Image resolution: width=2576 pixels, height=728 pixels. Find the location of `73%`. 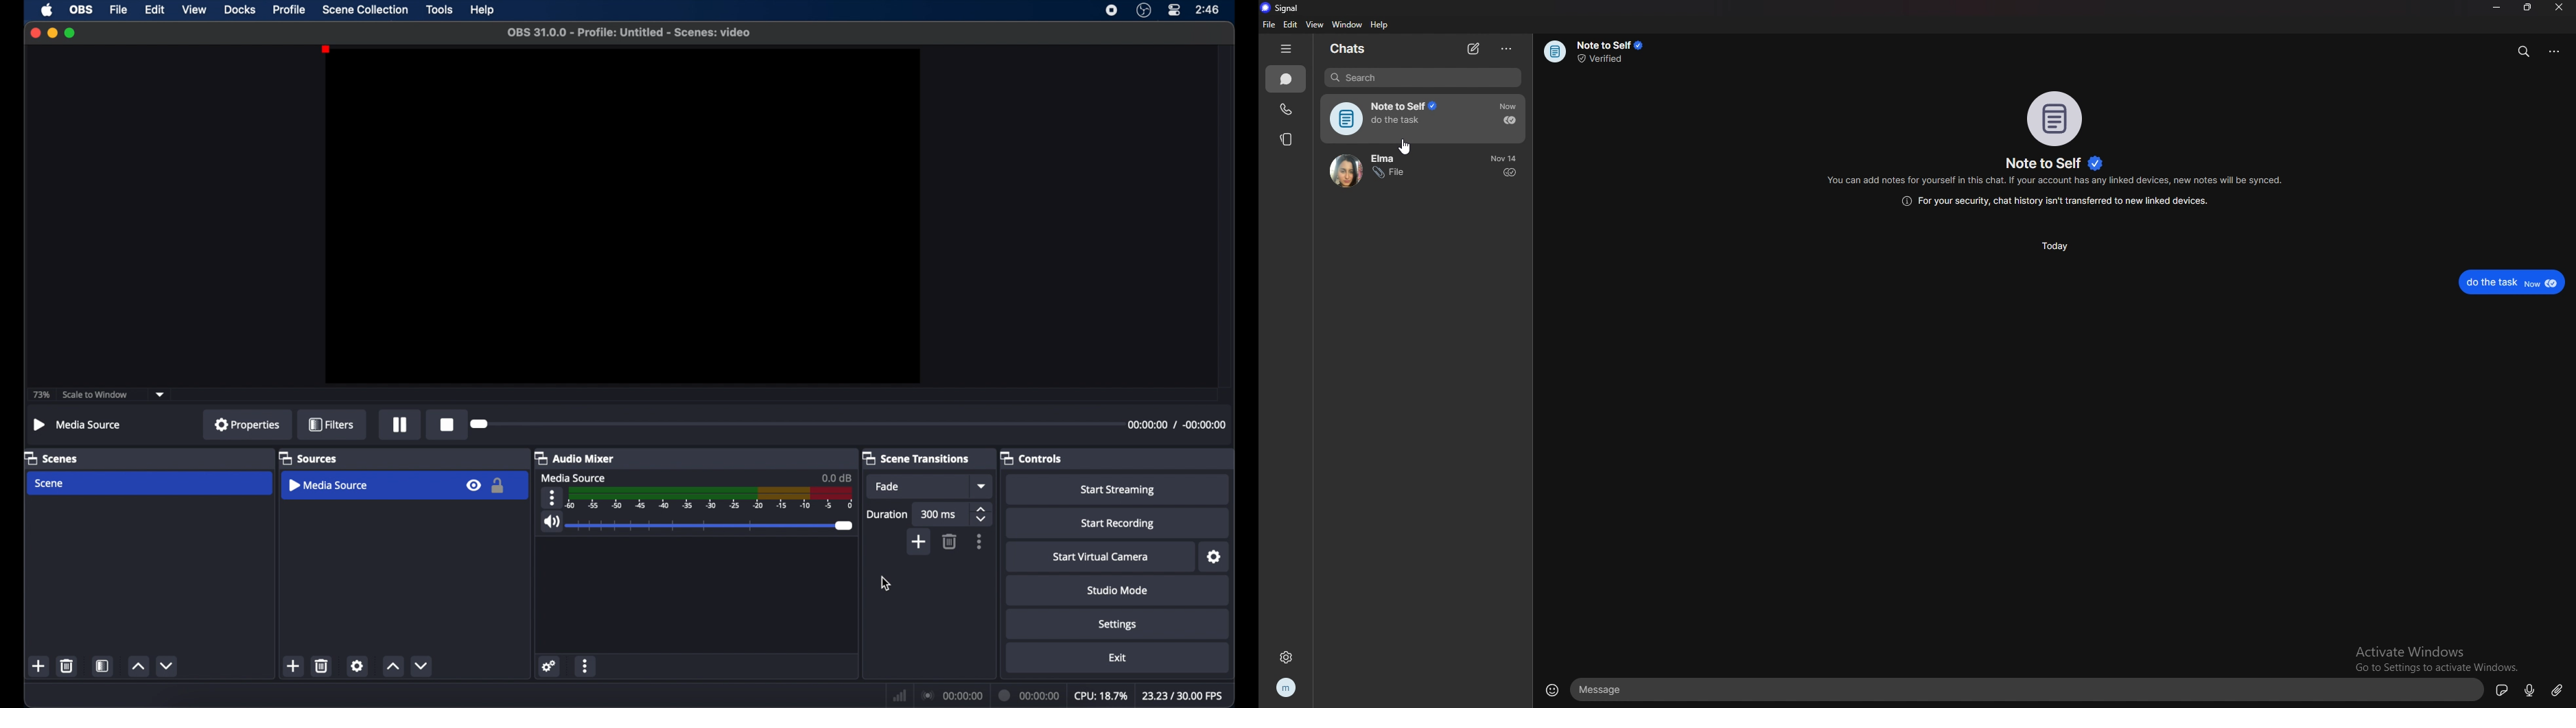

73% is located at coordinates (40, 395).